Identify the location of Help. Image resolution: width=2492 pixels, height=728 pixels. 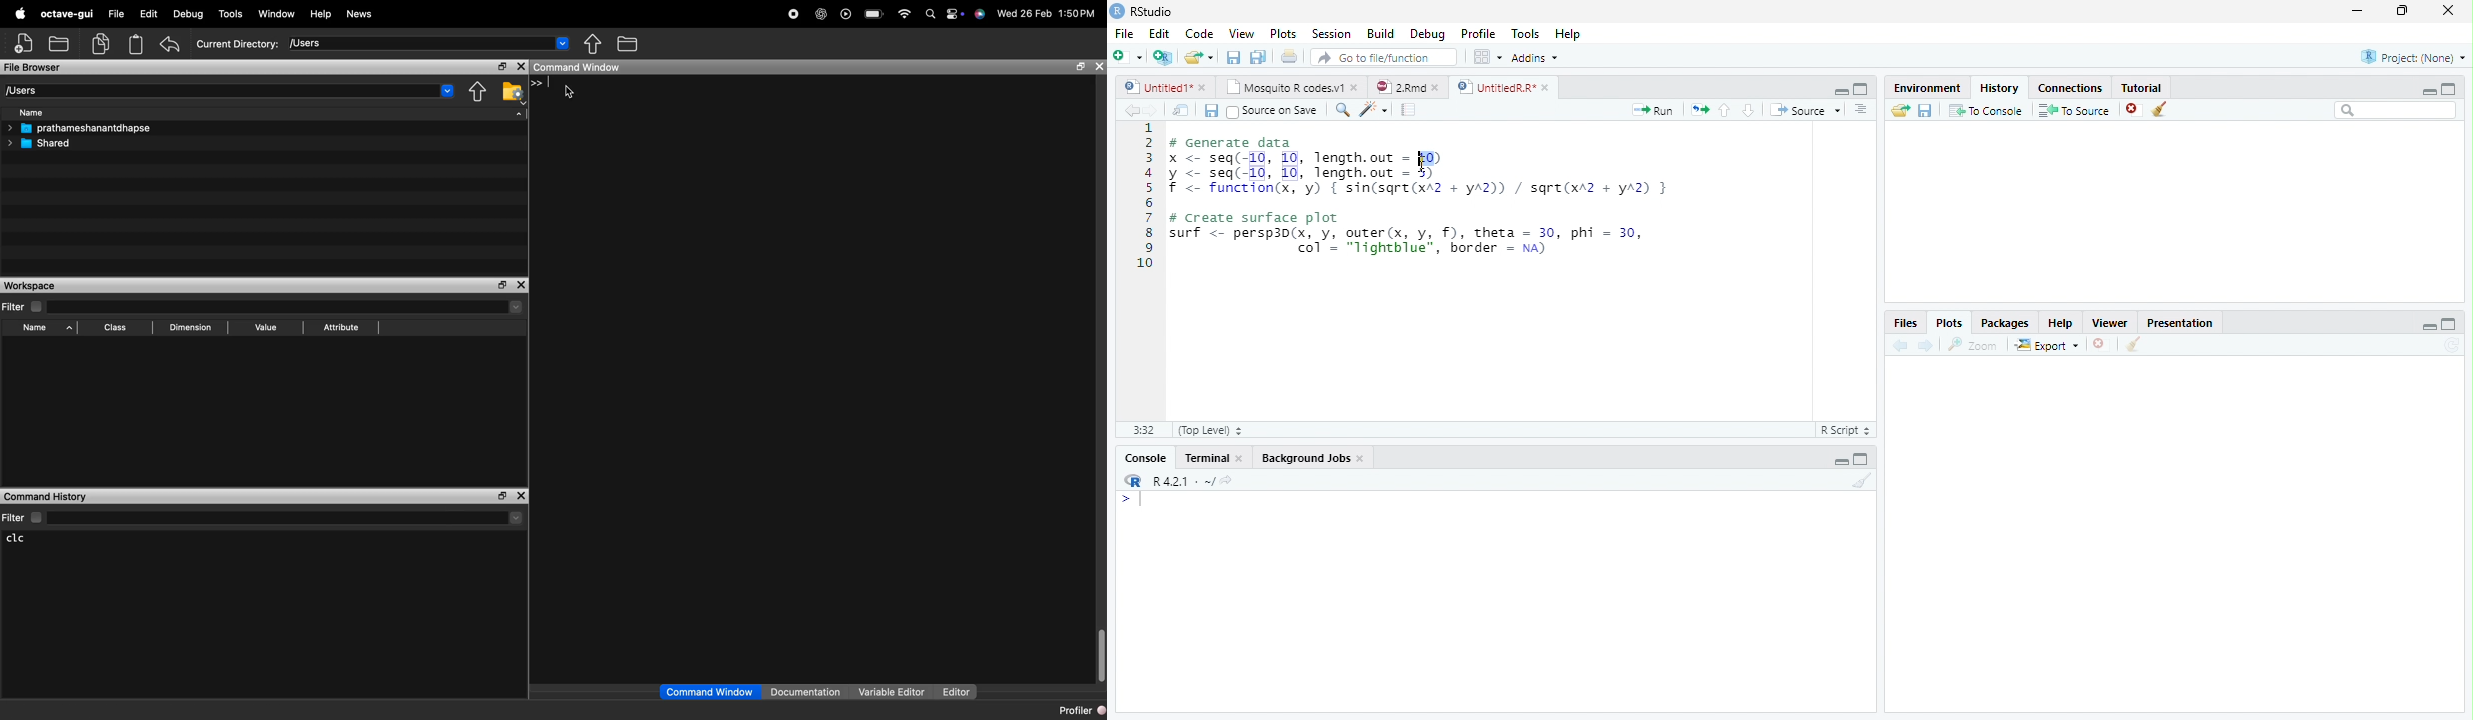
(2061, 322).